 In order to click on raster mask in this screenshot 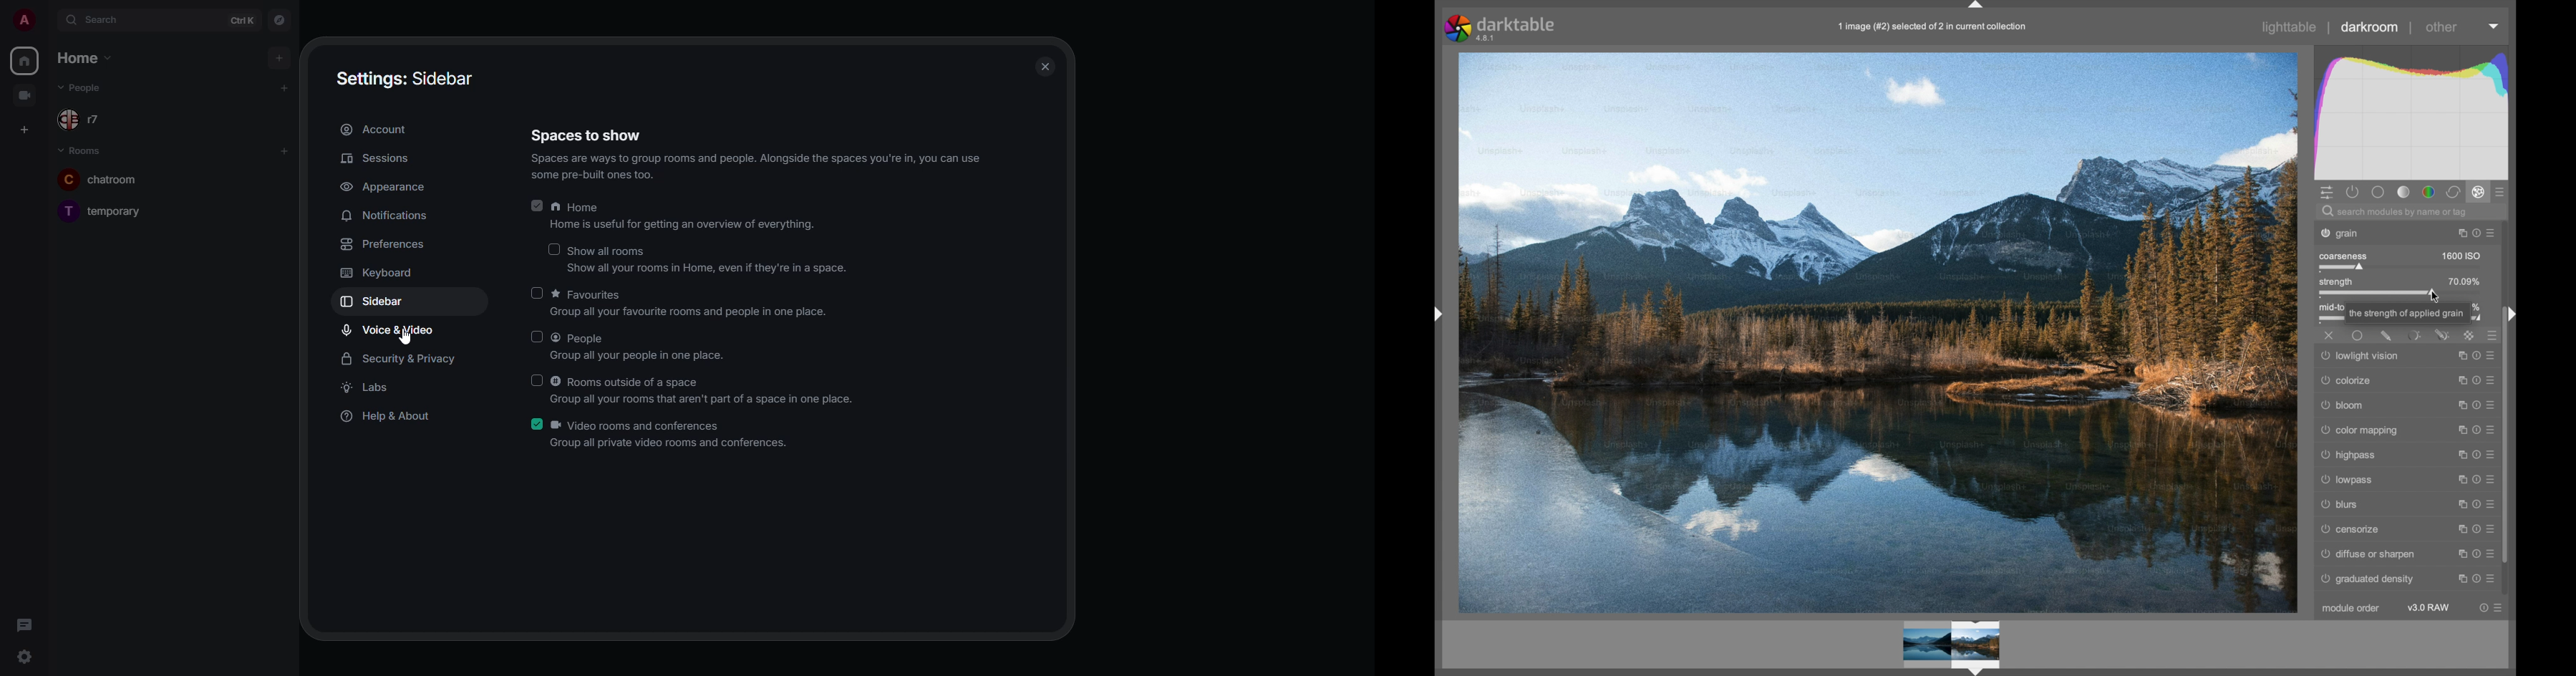, I will do `click(2470, 335)`.